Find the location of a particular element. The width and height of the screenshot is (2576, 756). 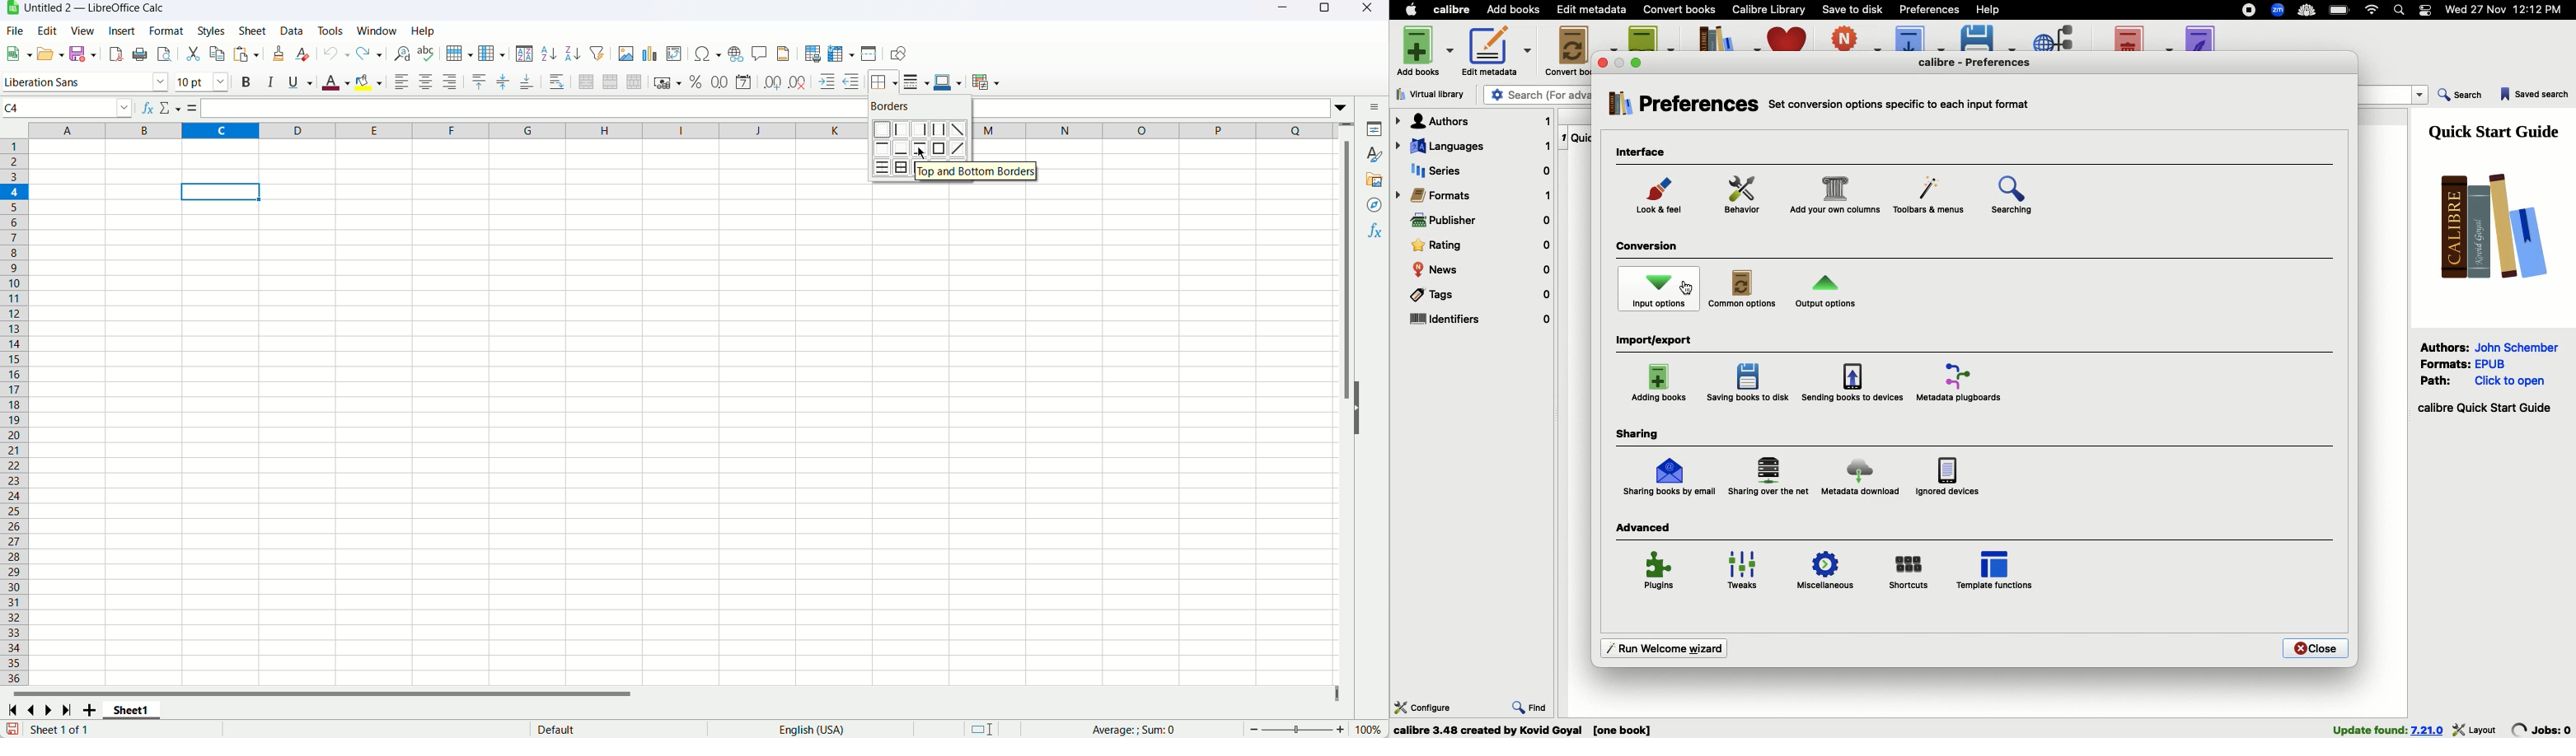

application icon is located at coordinates (12, 8).